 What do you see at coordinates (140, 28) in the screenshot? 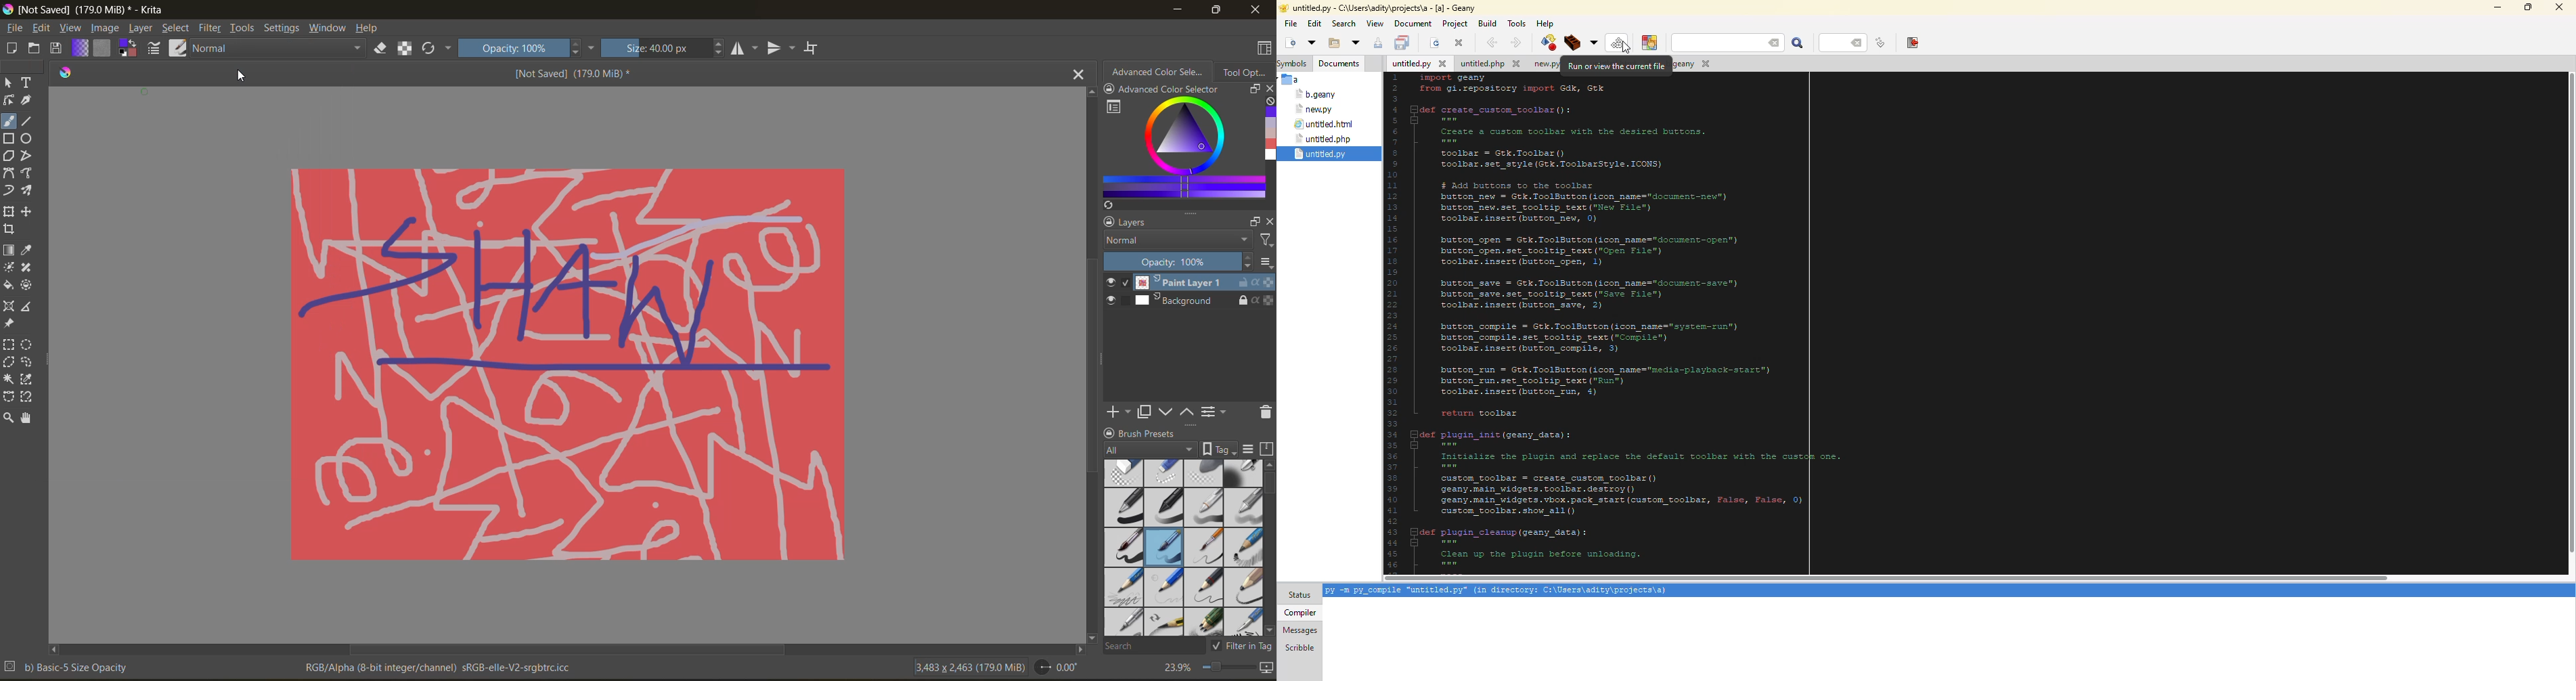
I see `layer` at bounding box center [140, 28].